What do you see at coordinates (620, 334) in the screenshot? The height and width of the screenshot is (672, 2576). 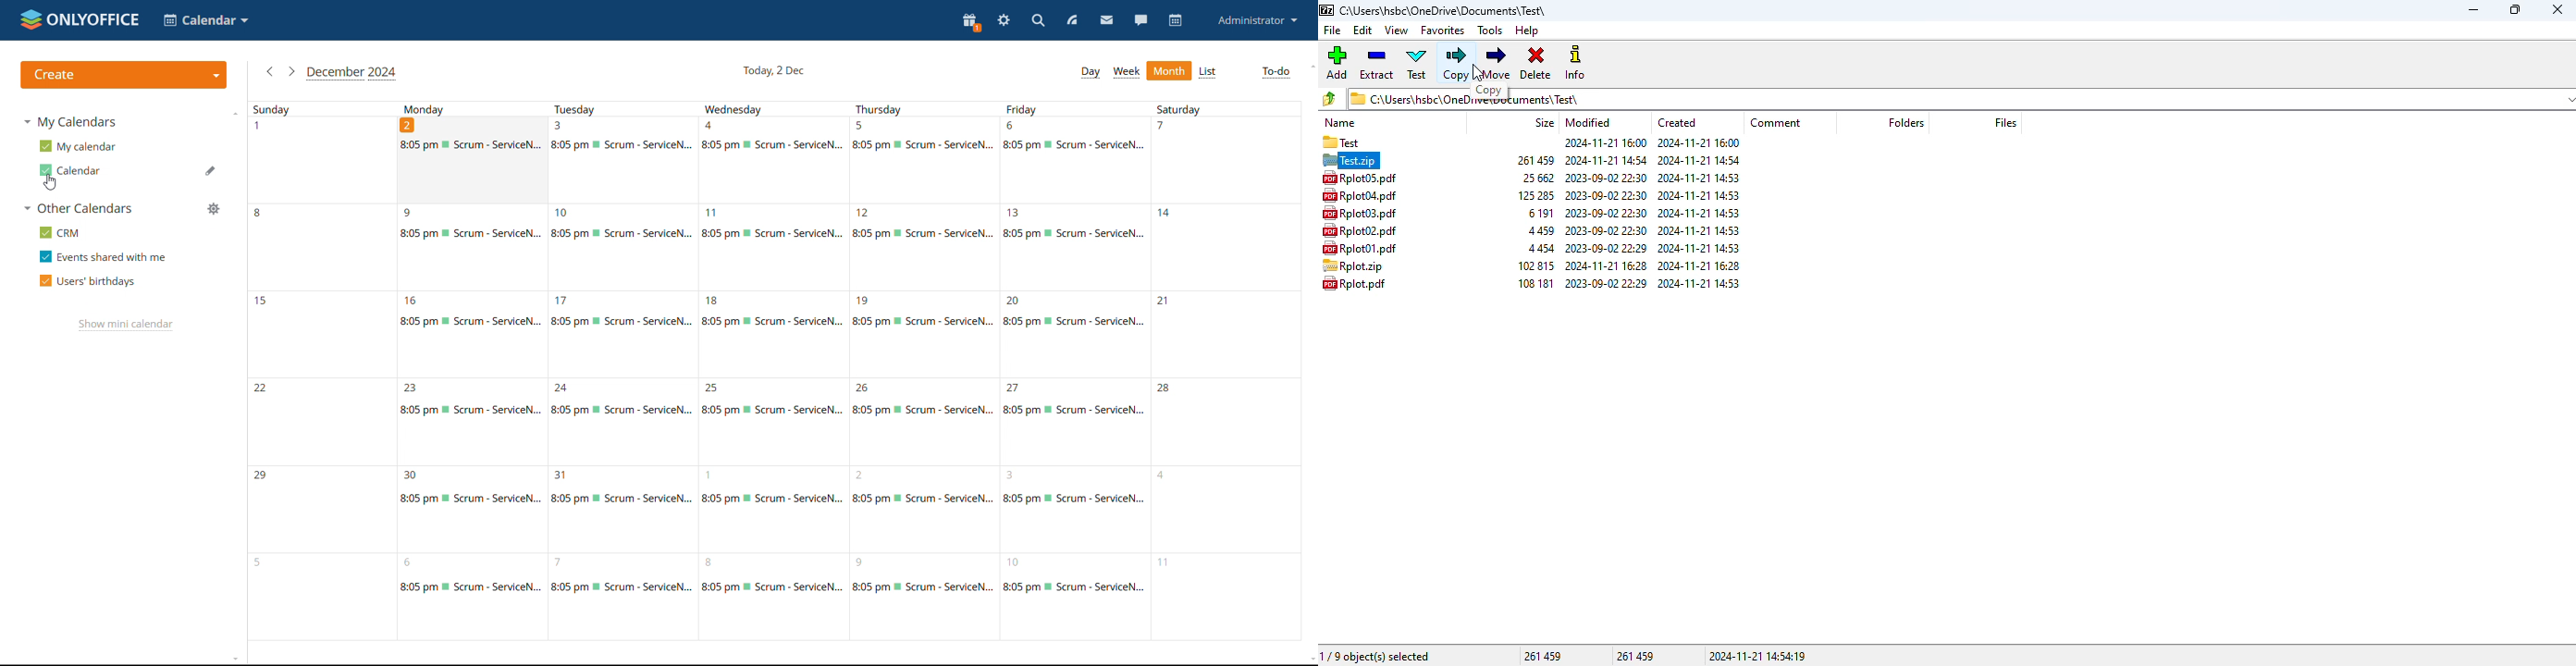 I see `17` at bounding box center [620, 334].